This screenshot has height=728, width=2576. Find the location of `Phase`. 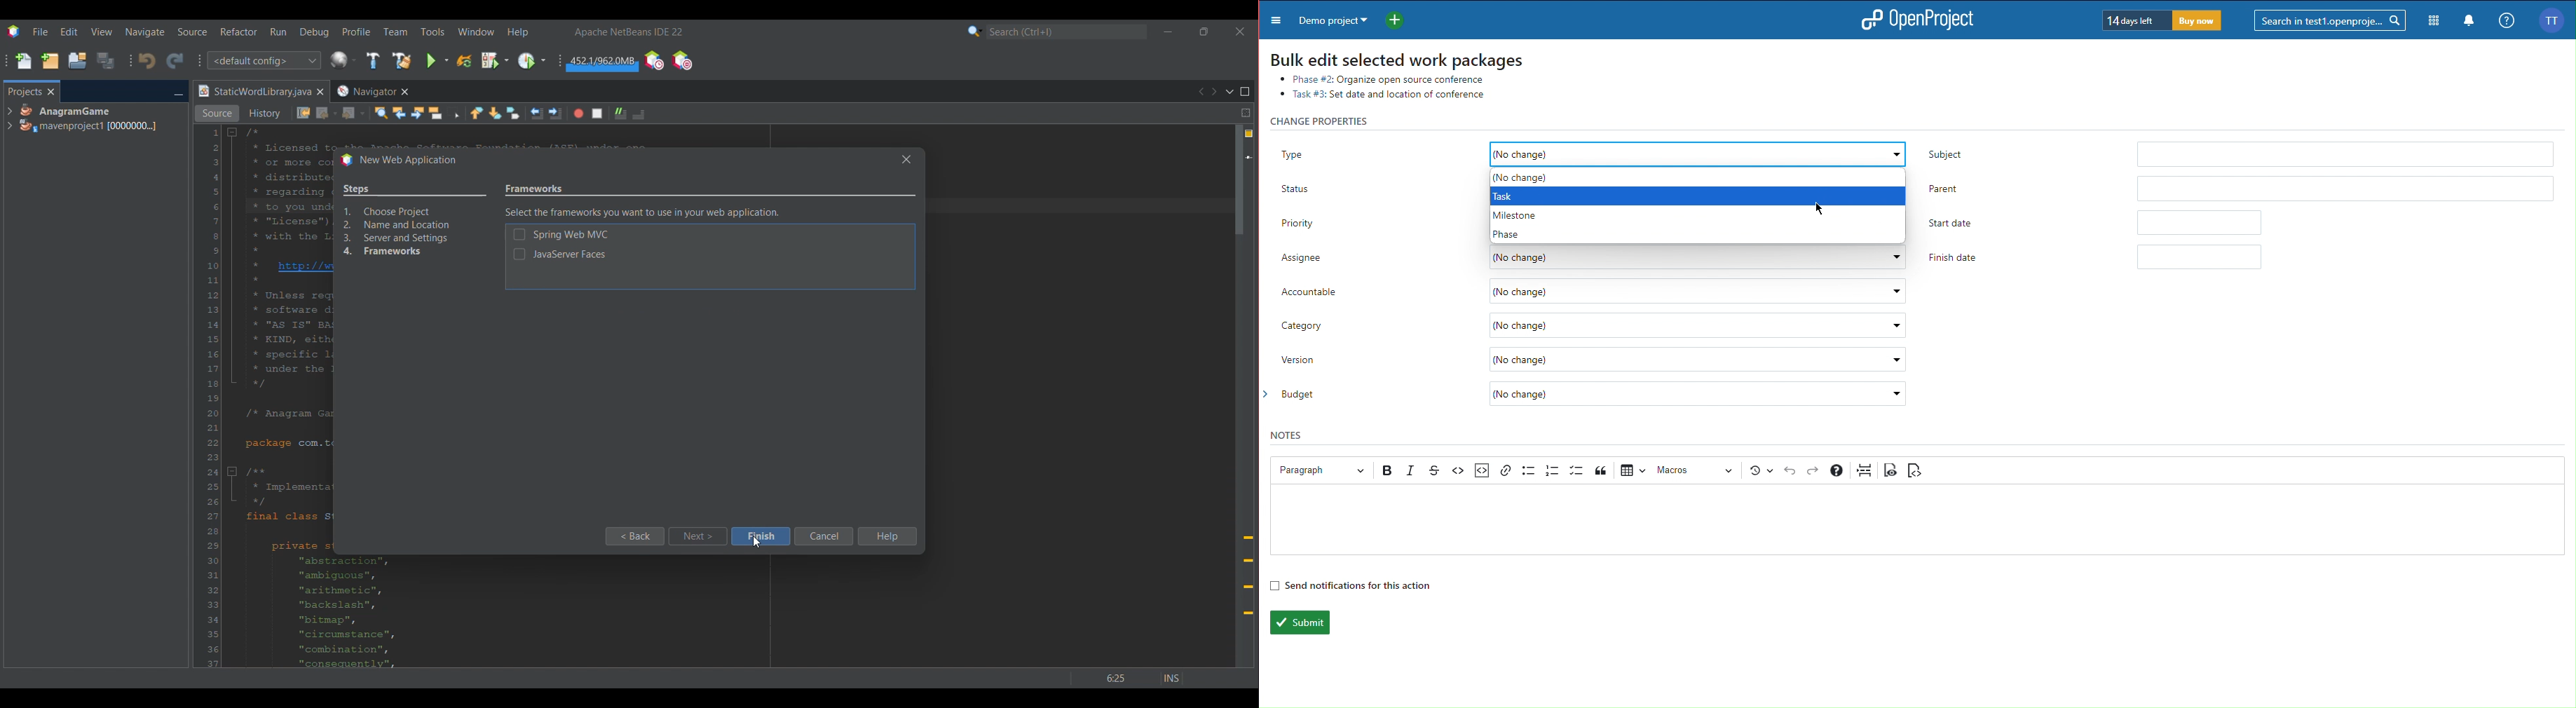

Phase is located at coordinates (1509, 233).